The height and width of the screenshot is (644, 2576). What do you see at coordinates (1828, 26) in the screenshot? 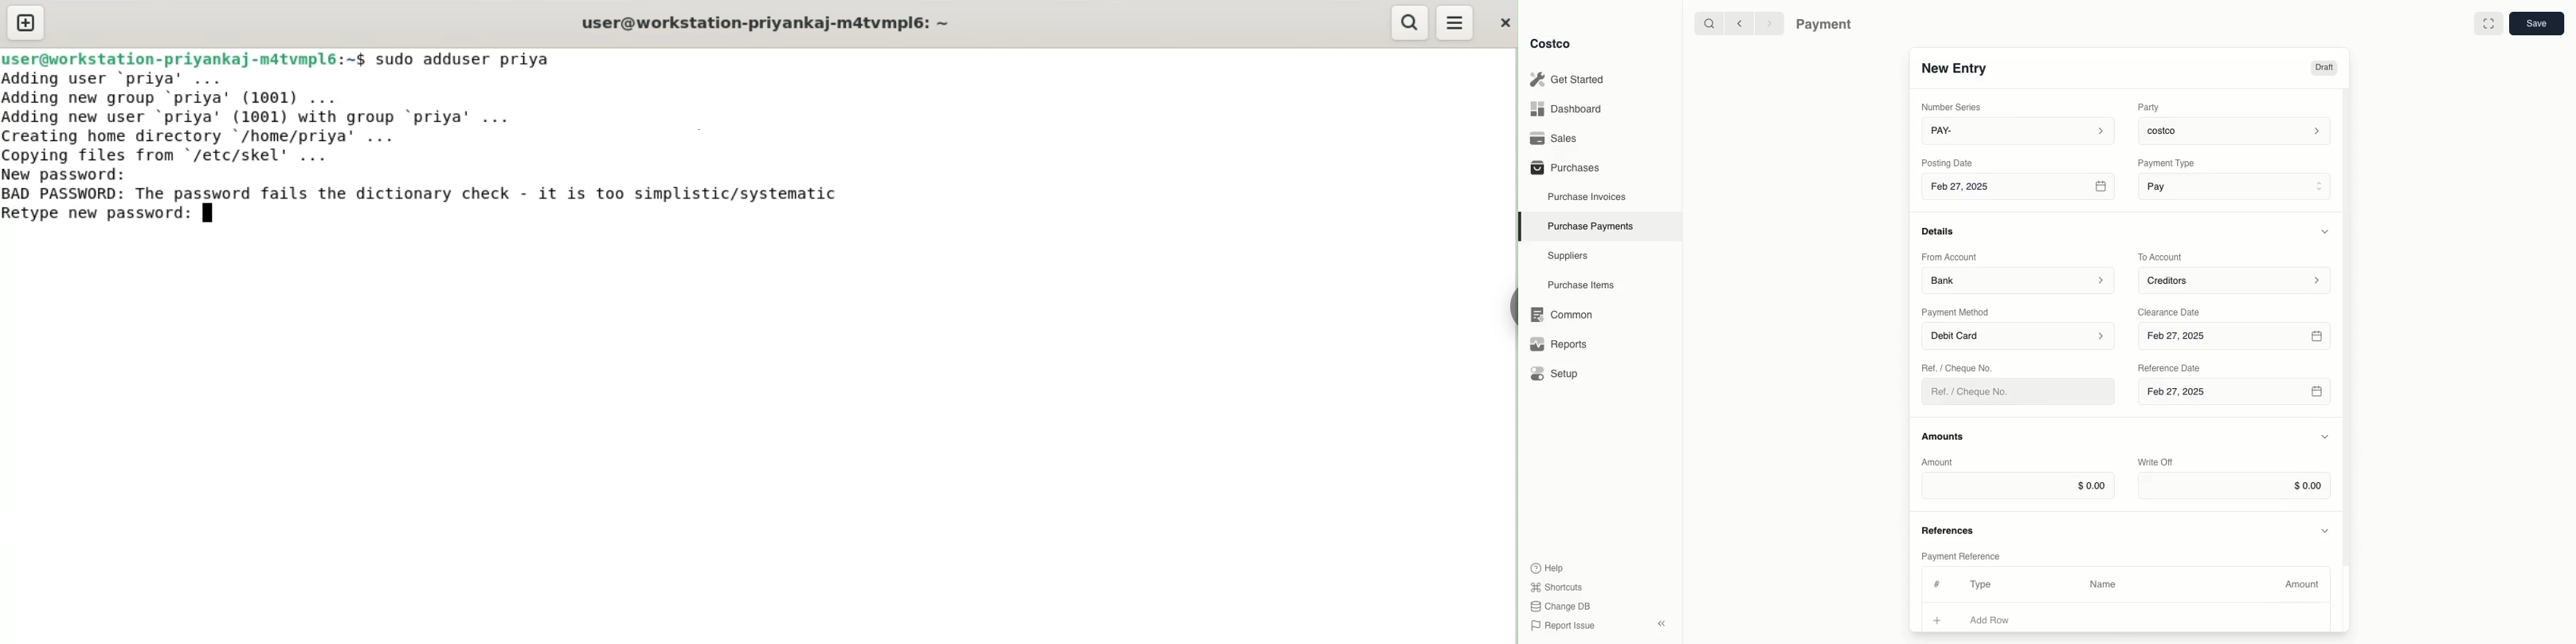
I see `Payment` at bounding box center [1828, 26].